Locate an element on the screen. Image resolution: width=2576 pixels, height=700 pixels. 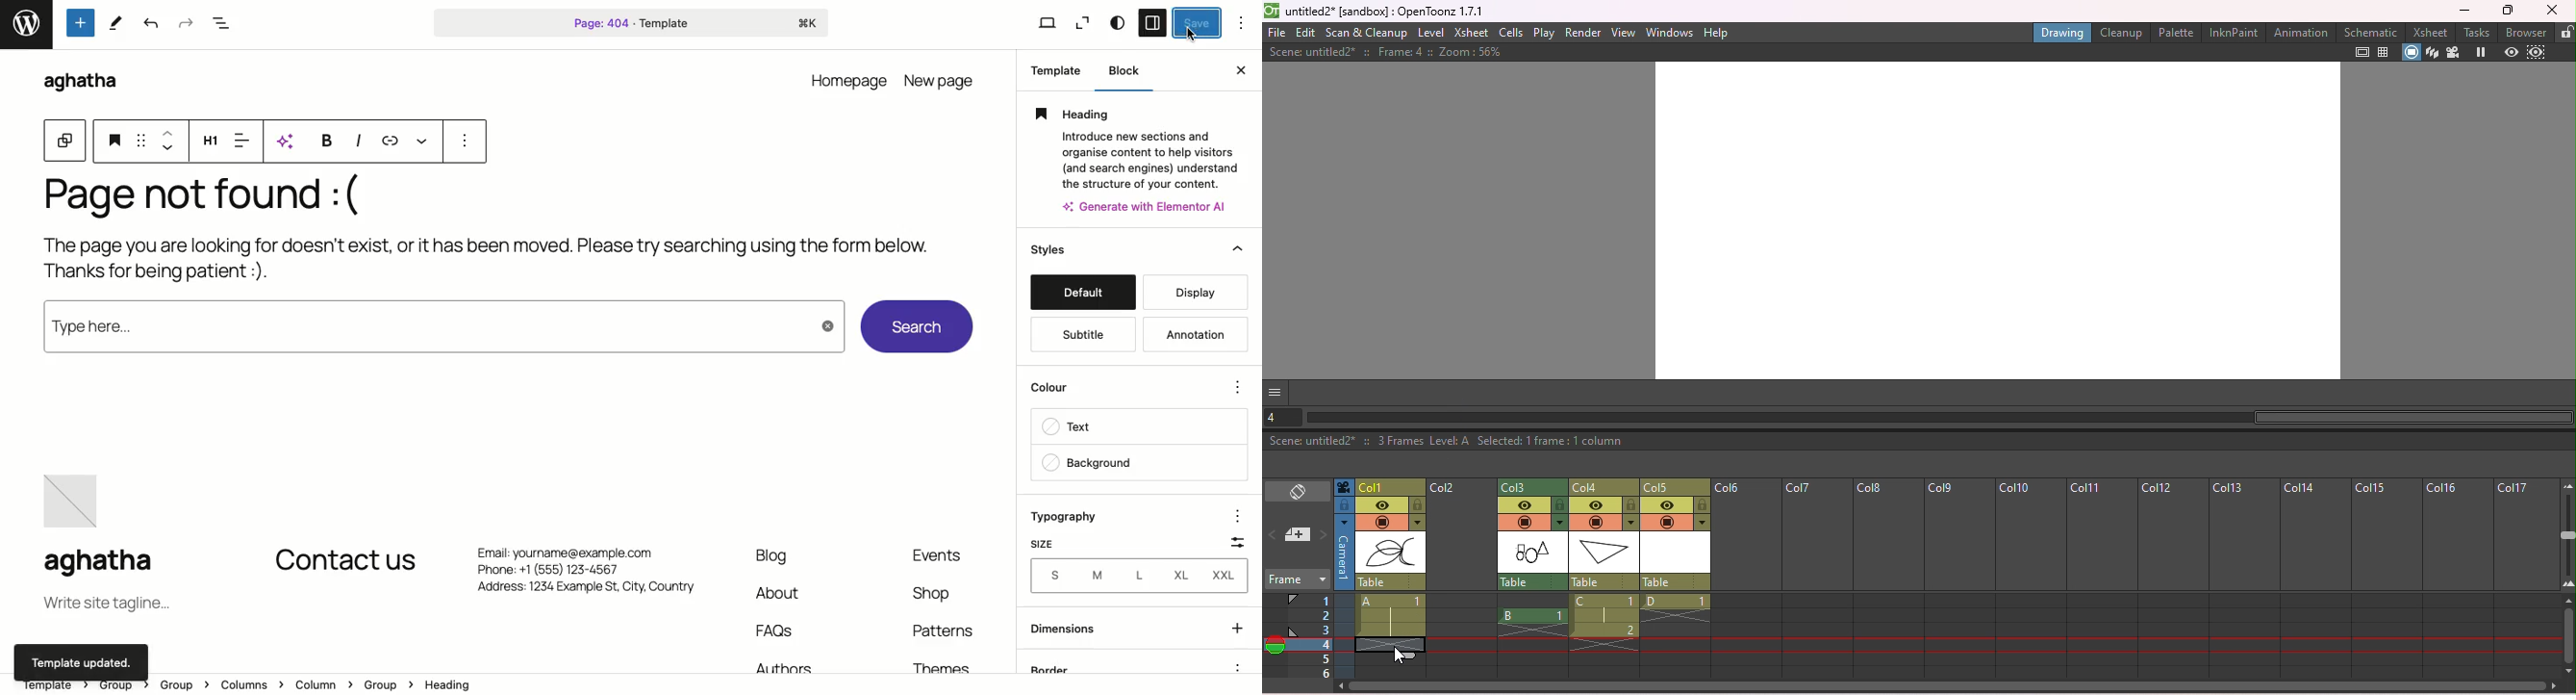
Additional column settings is located at coordinates (1559, 523).